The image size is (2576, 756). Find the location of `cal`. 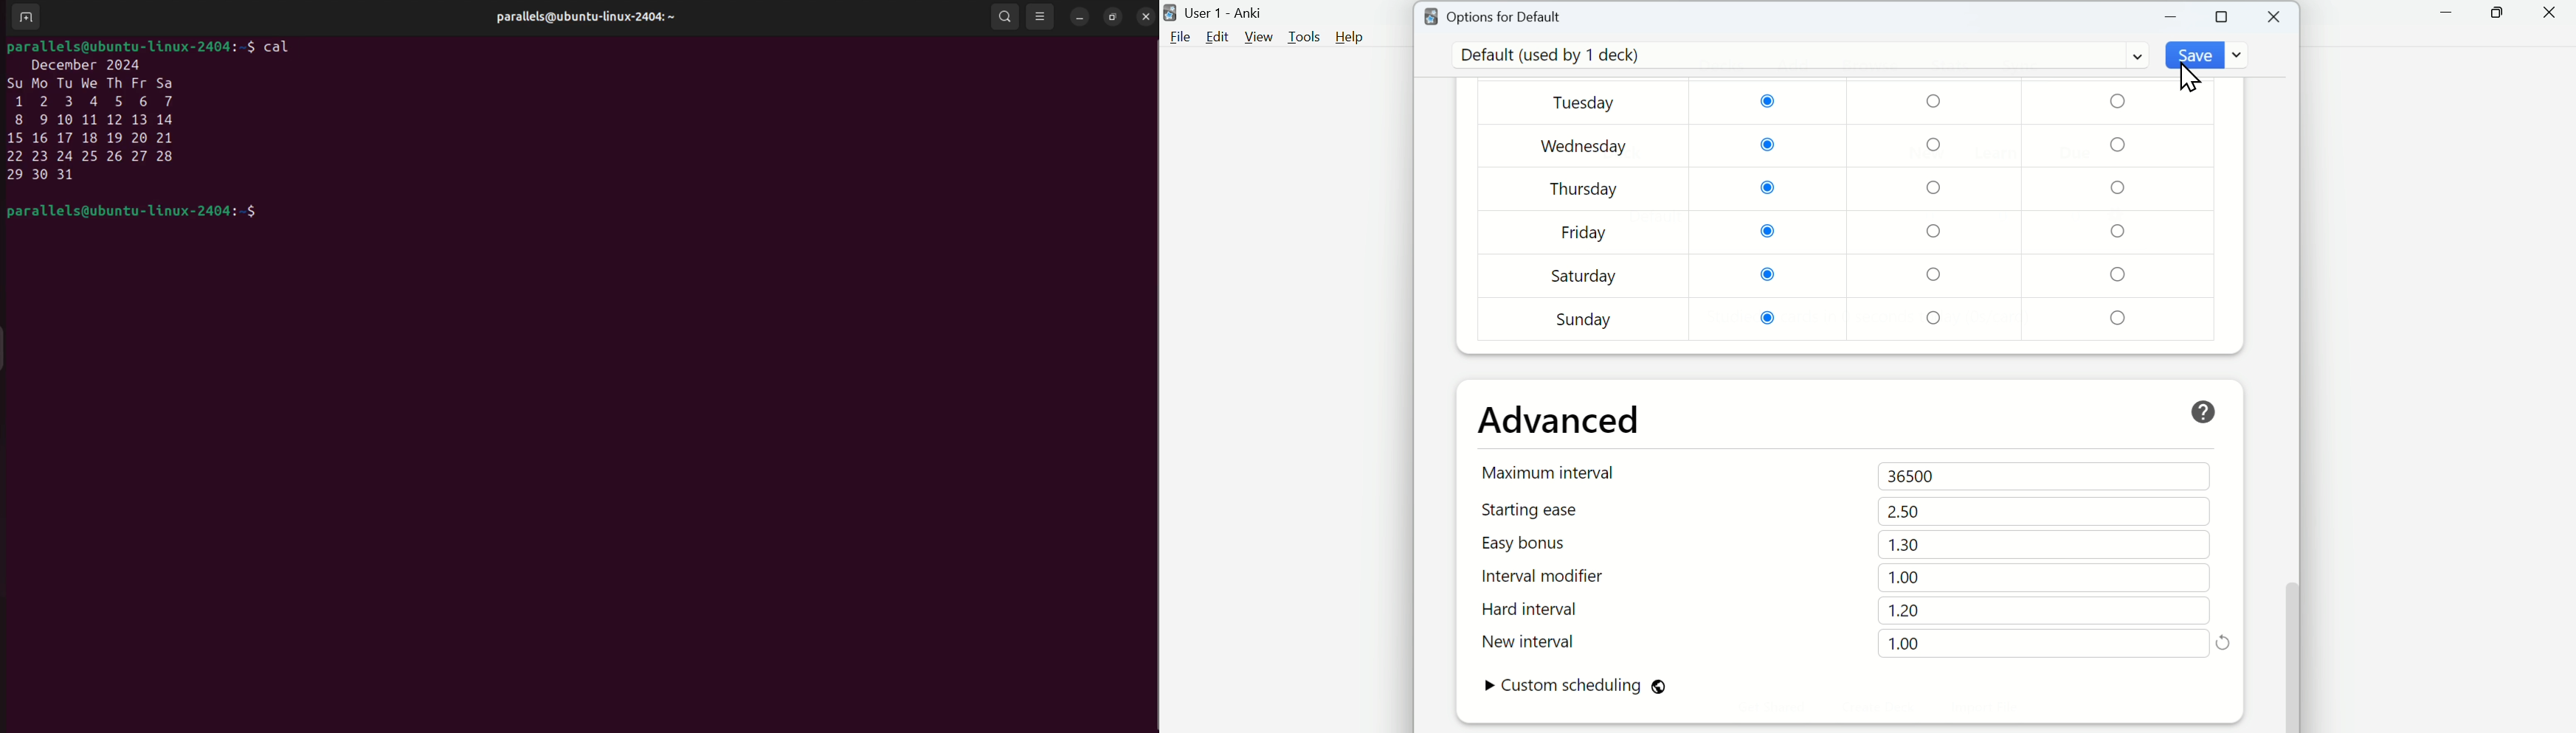

cal is located at coordinates (280, 47).